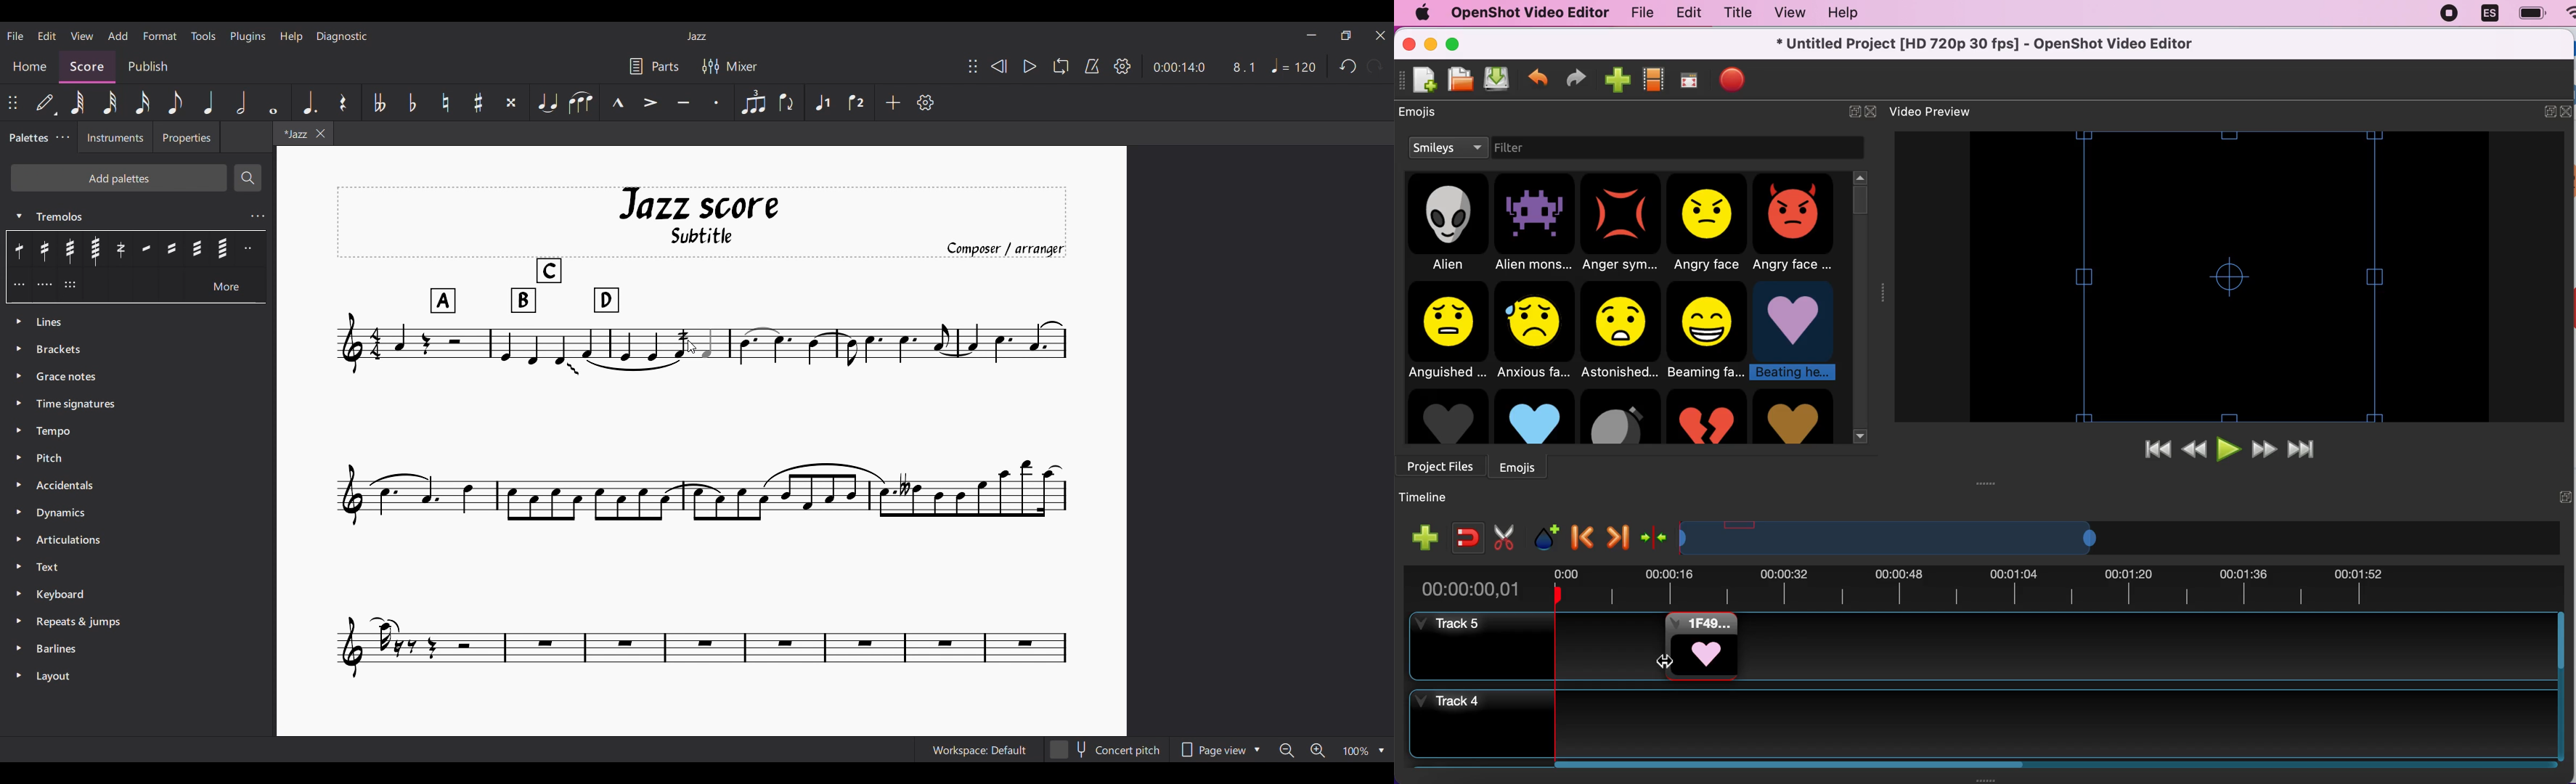 Image resolution: width=2576 pixels, height=784 pixels. I want to click on 16th note, so click(142, 102).